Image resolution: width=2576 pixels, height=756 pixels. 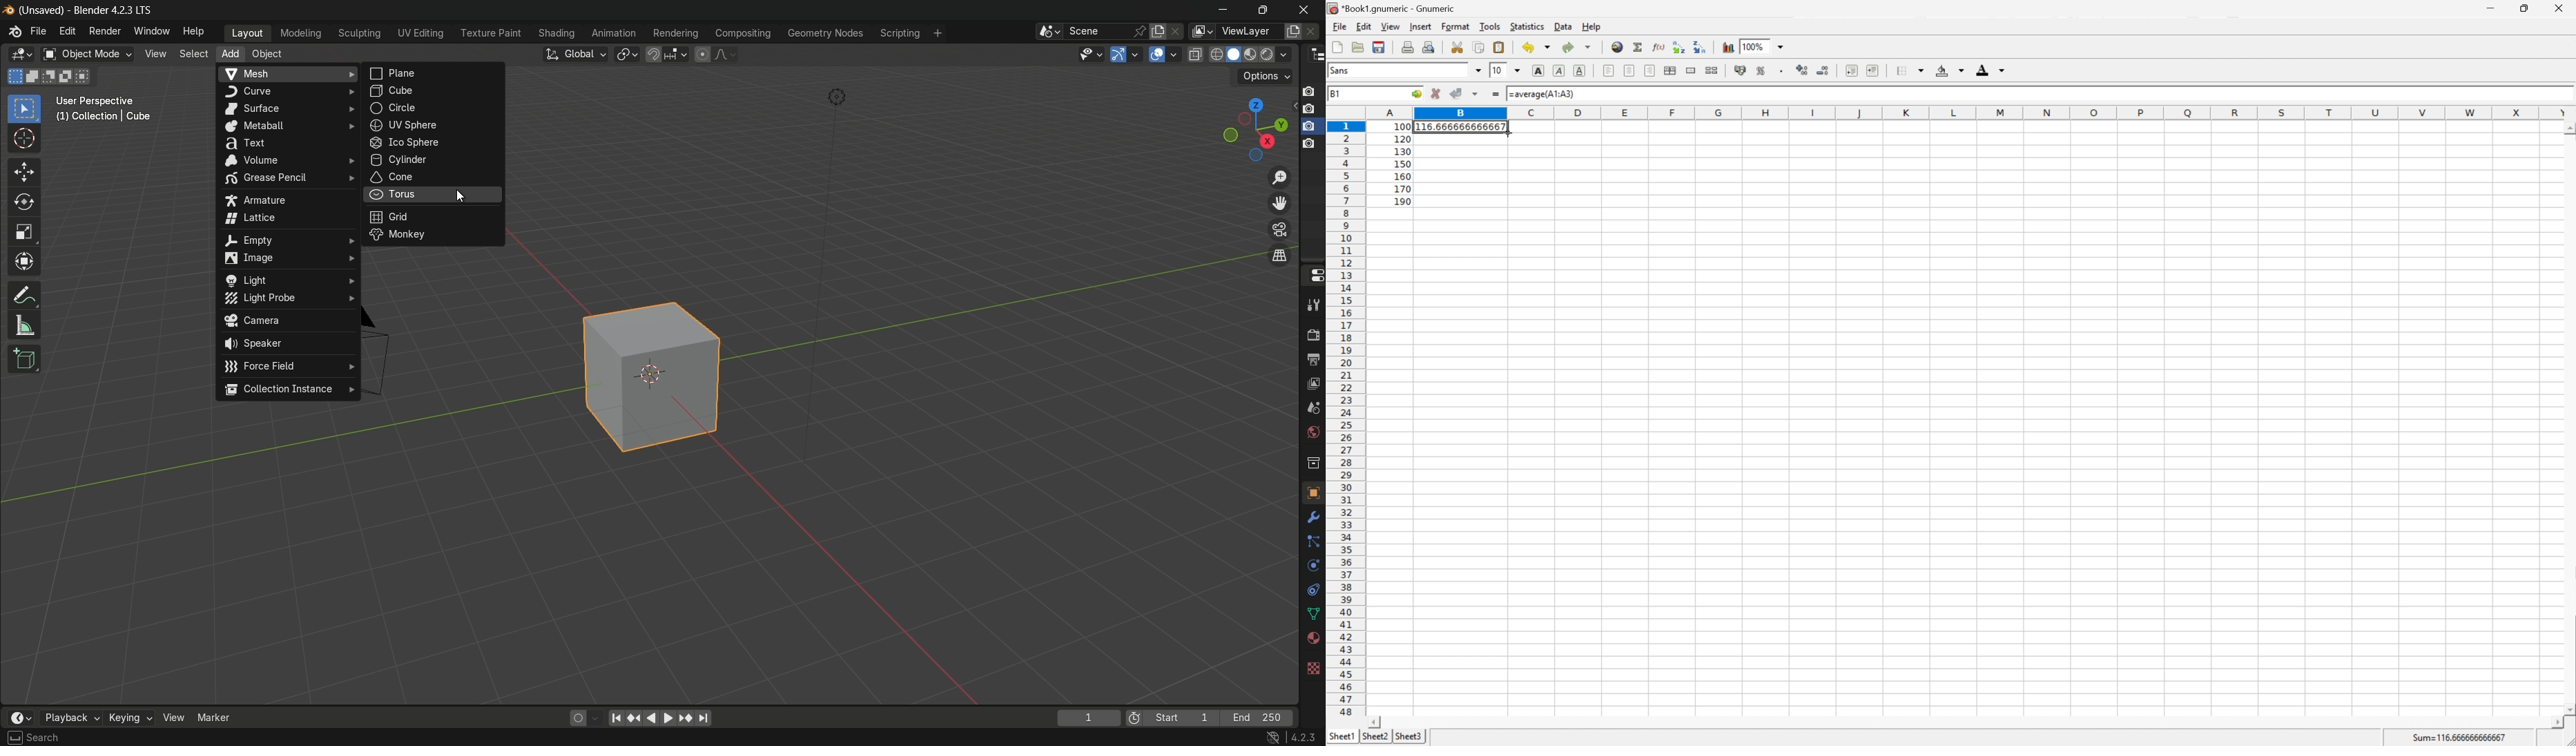 I want to click on Background, so click(x=1947, y=70).